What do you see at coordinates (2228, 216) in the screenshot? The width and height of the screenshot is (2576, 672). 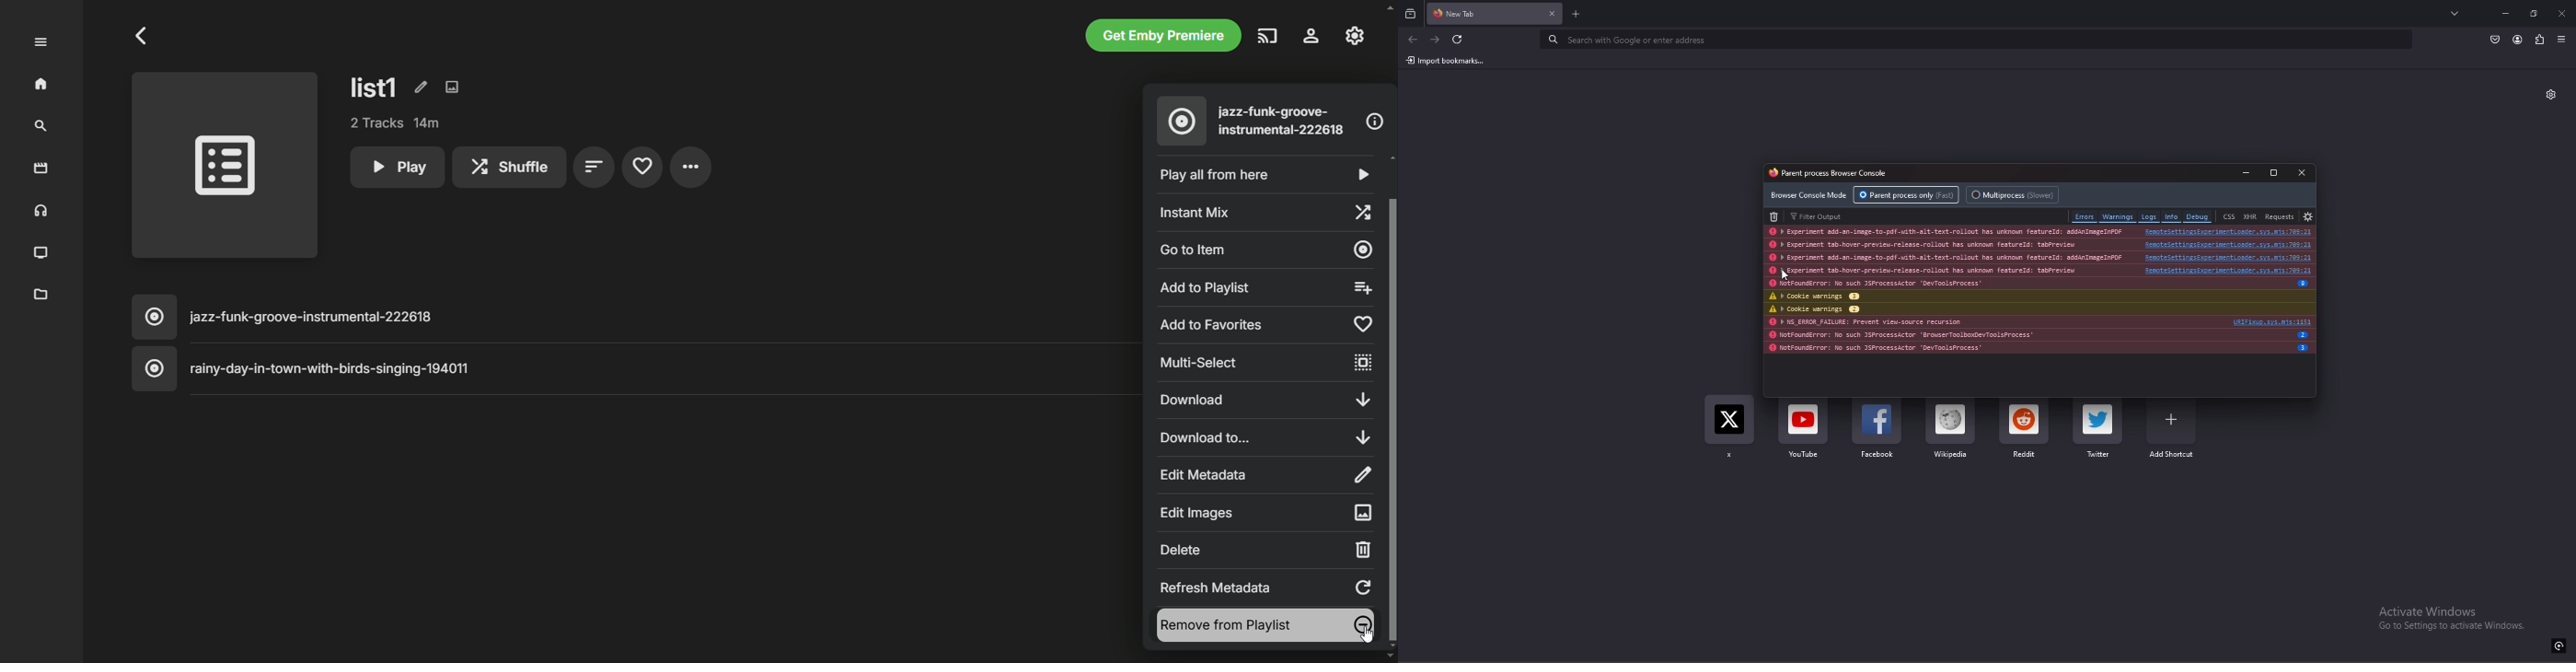 I see `css` at bounding box center [2228, 216].